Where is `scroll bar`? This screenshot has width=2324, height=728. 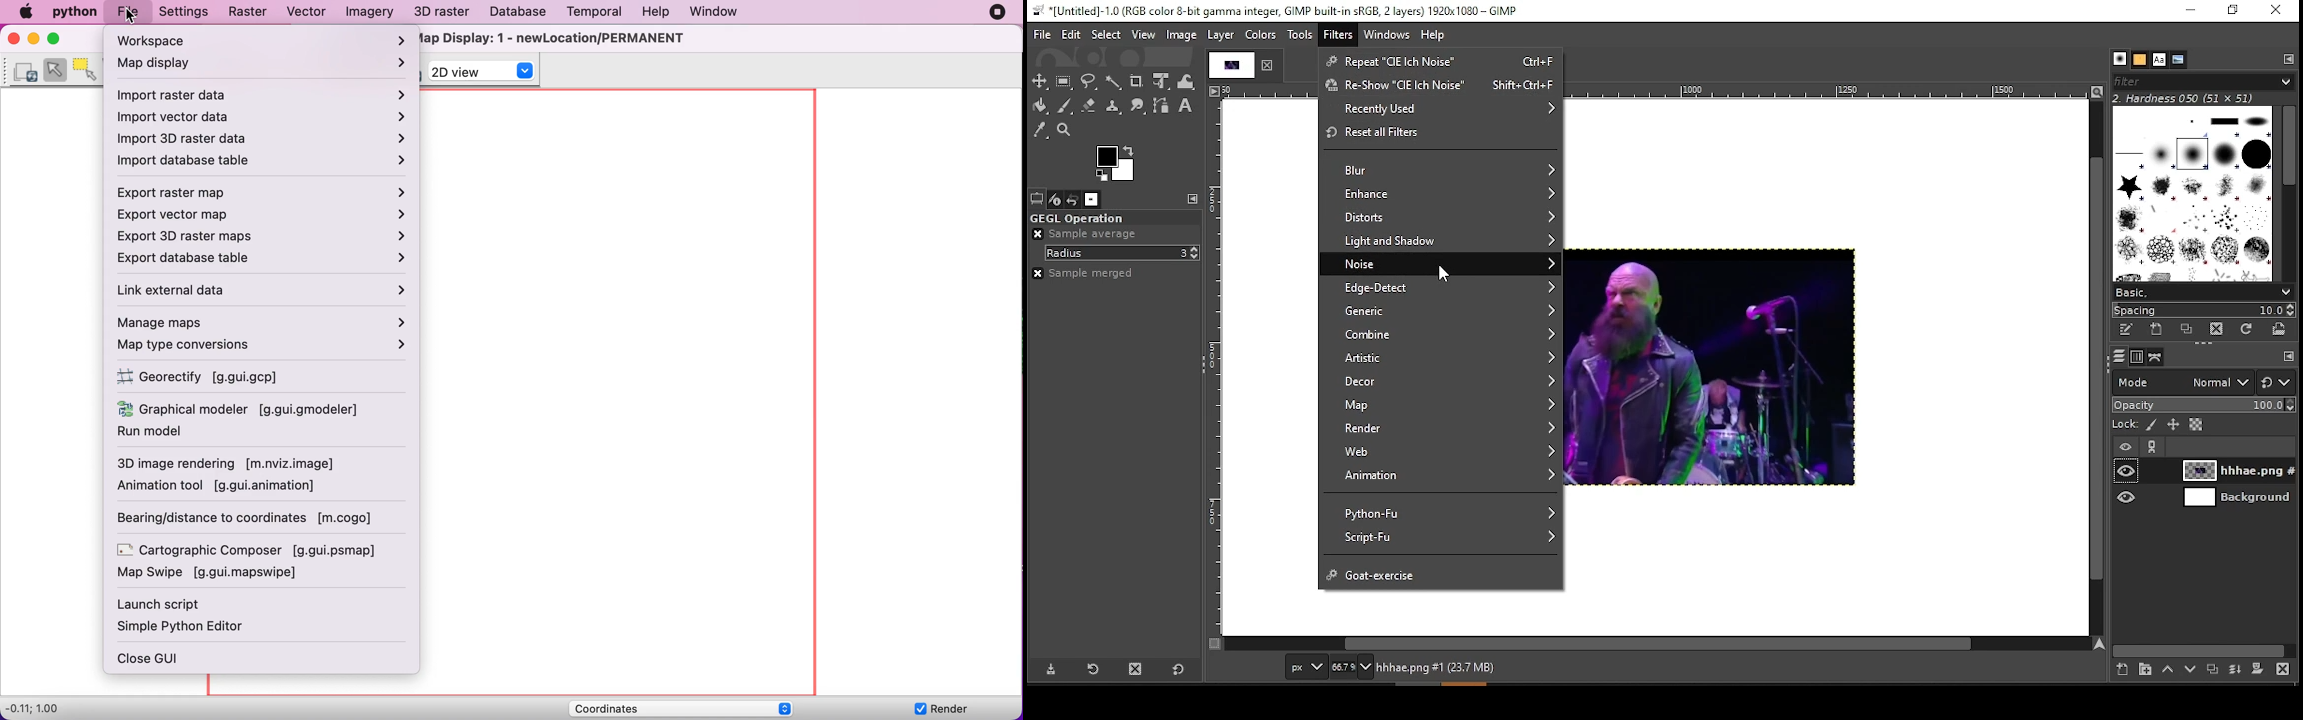
scroll bar is located at coordinates (2287, 193).